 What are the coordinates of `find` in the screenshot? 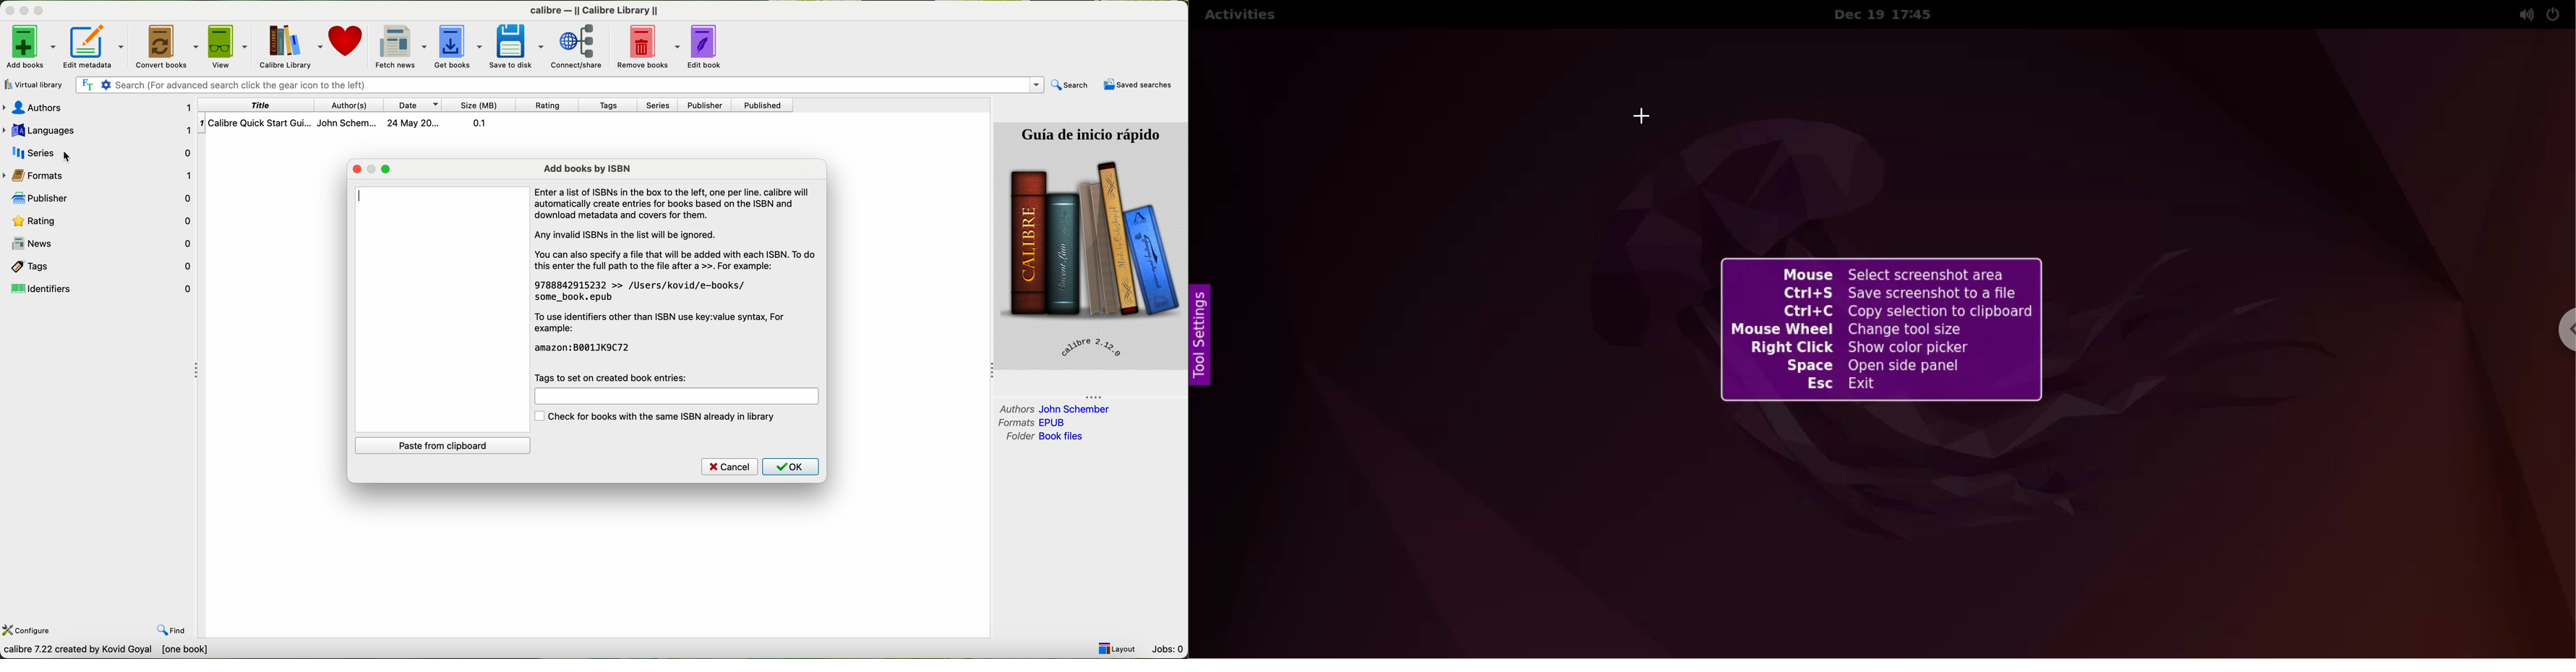 It's located at (172, 630).